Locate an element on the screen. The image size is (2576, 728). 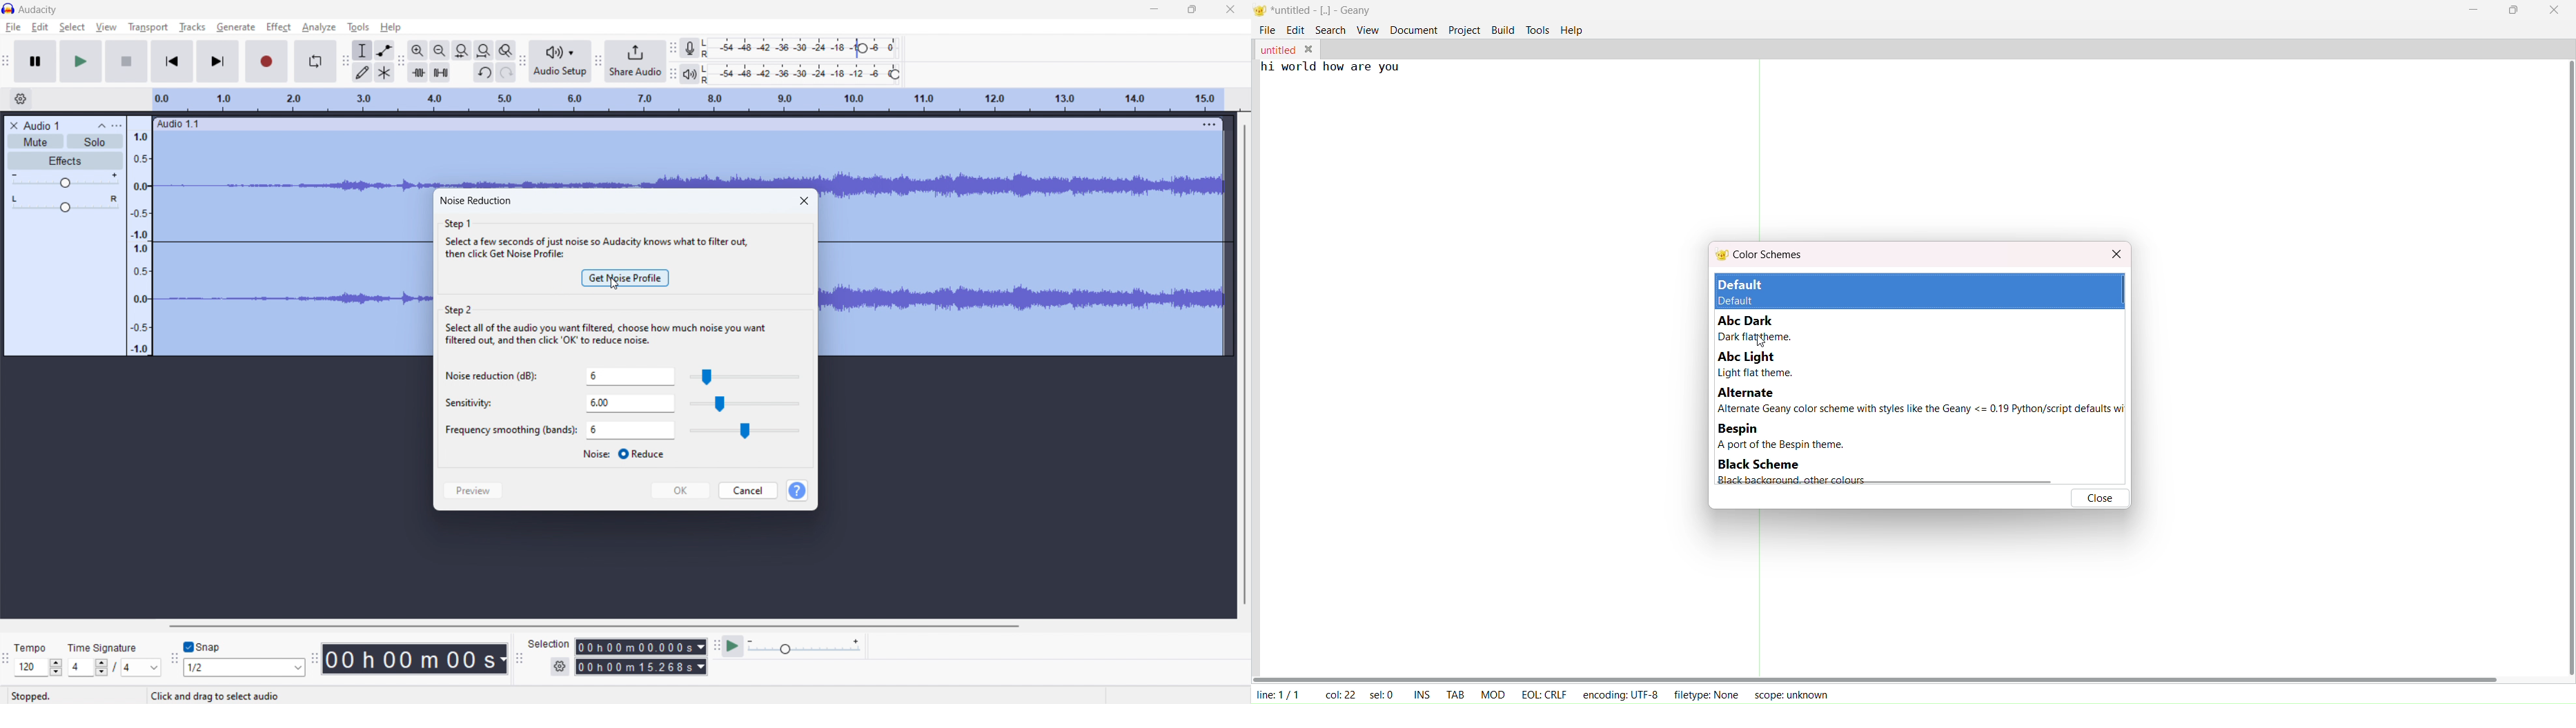
title is located at coordinates (40, 125).